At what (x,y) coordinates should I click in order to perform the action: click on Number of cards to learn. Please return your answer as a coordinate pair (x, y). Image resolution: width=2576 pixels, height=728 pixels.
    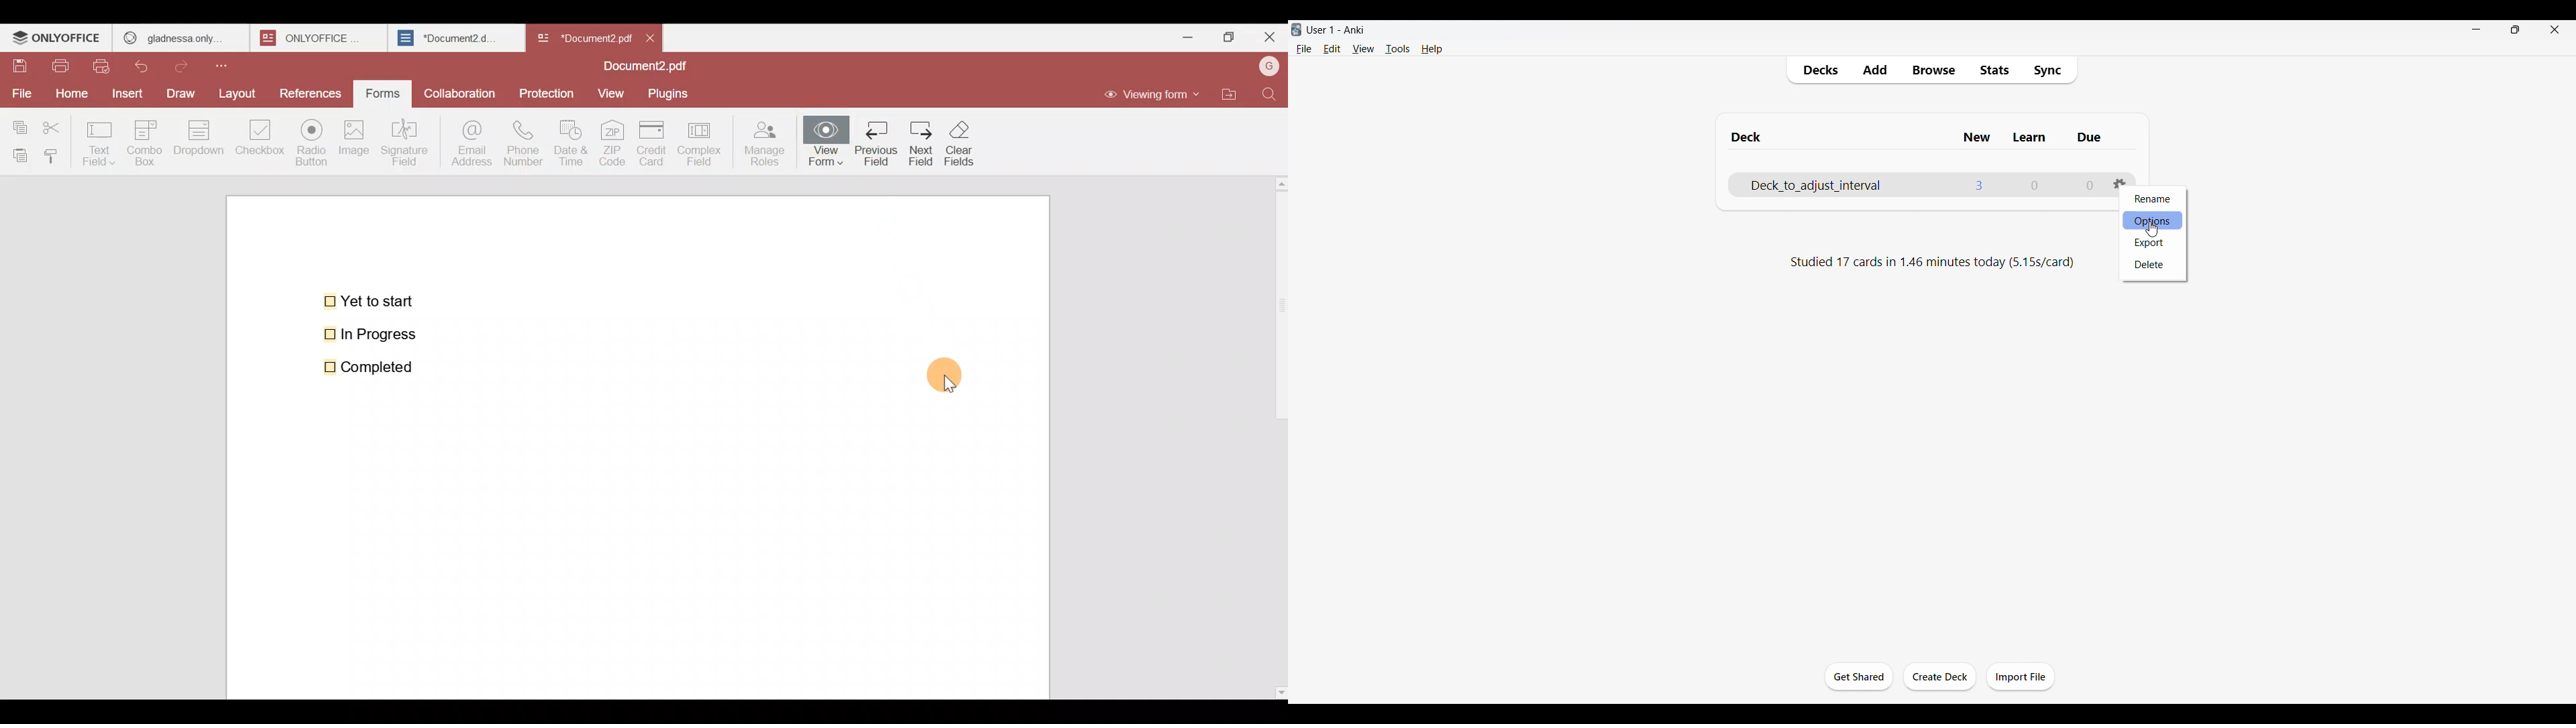
    Looking at the image, I should click on (2033, 185).